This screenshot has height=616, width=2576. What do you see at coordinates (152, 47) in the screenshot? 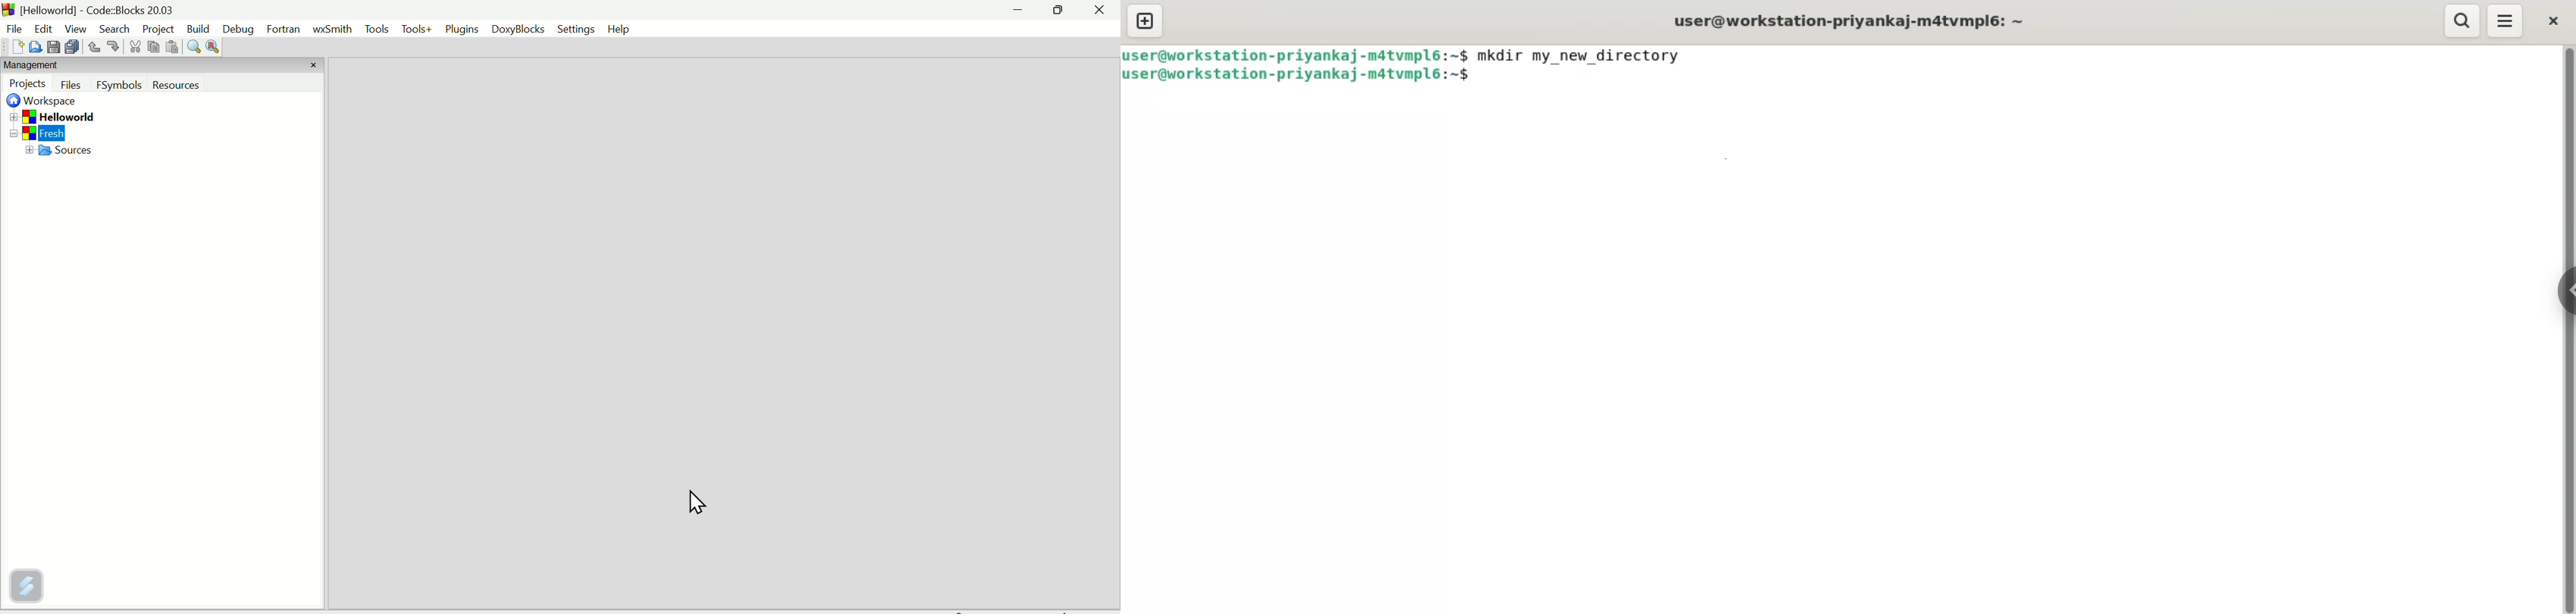
I see `Copy` at bounding box center [152, 47].